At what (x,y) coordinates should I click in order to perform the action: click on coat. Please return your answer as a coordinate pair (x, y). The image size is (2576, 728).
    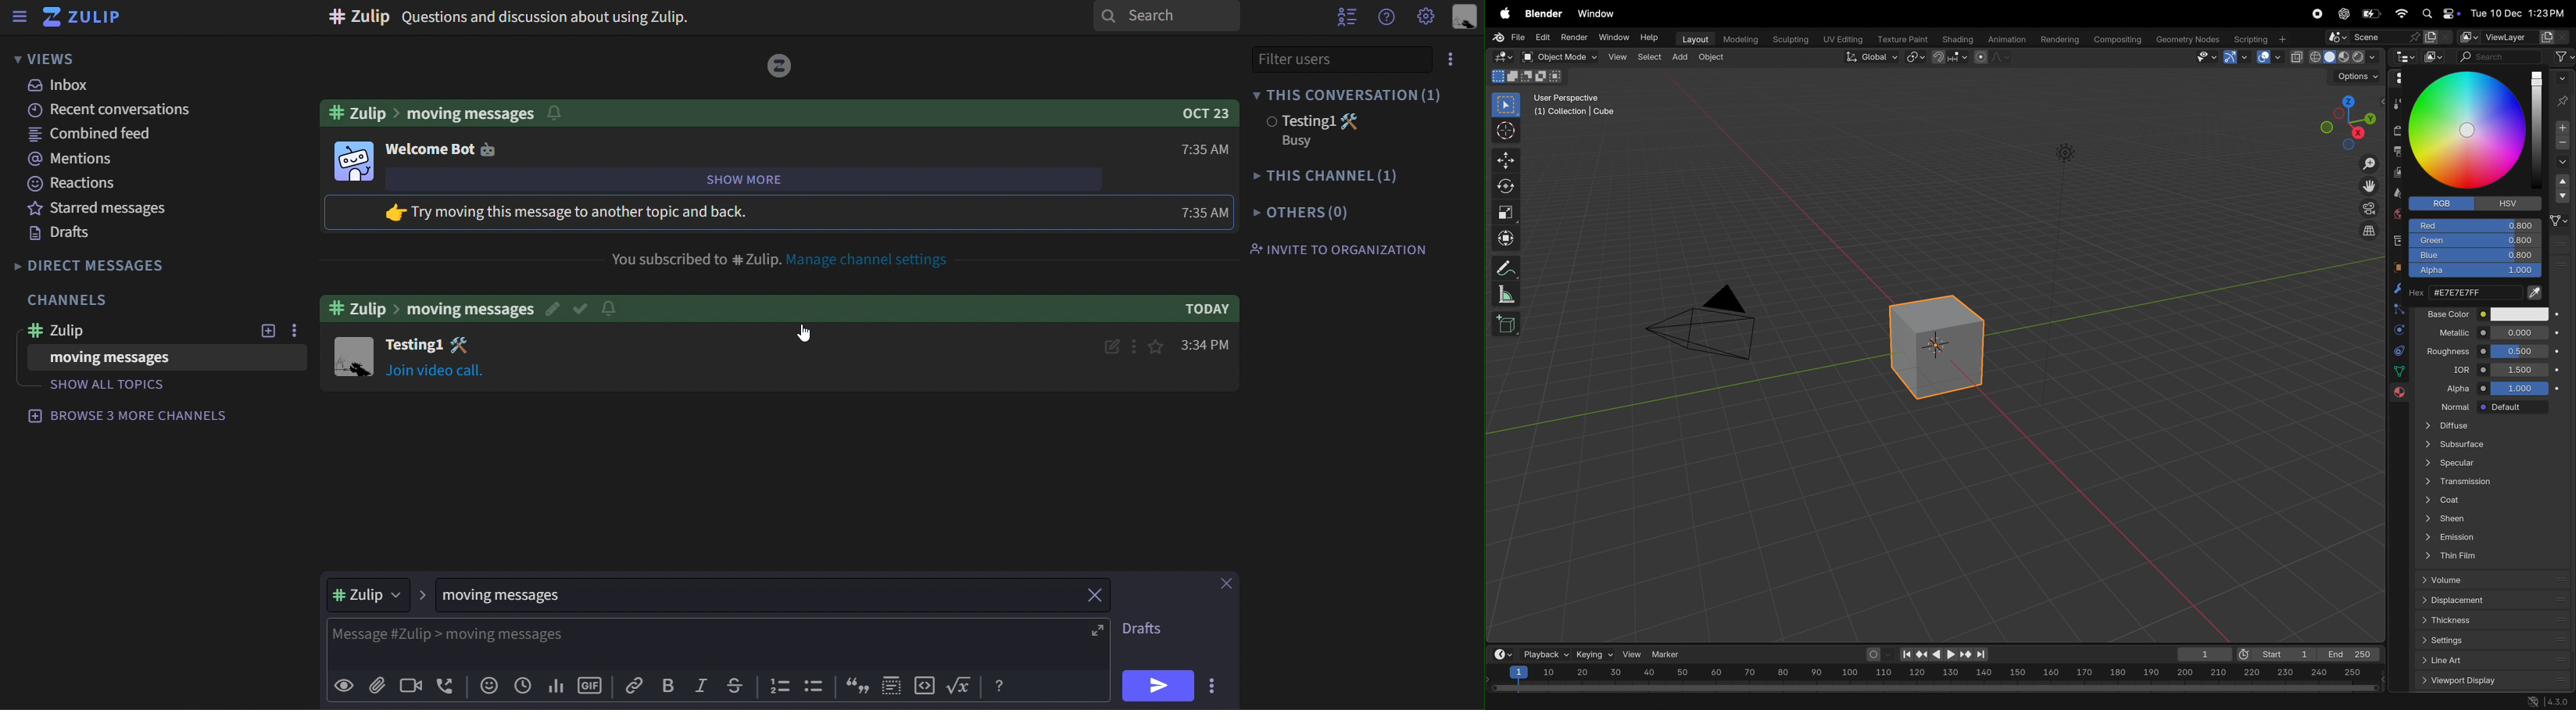
    Looking at the image, I should click on (2494, 498).